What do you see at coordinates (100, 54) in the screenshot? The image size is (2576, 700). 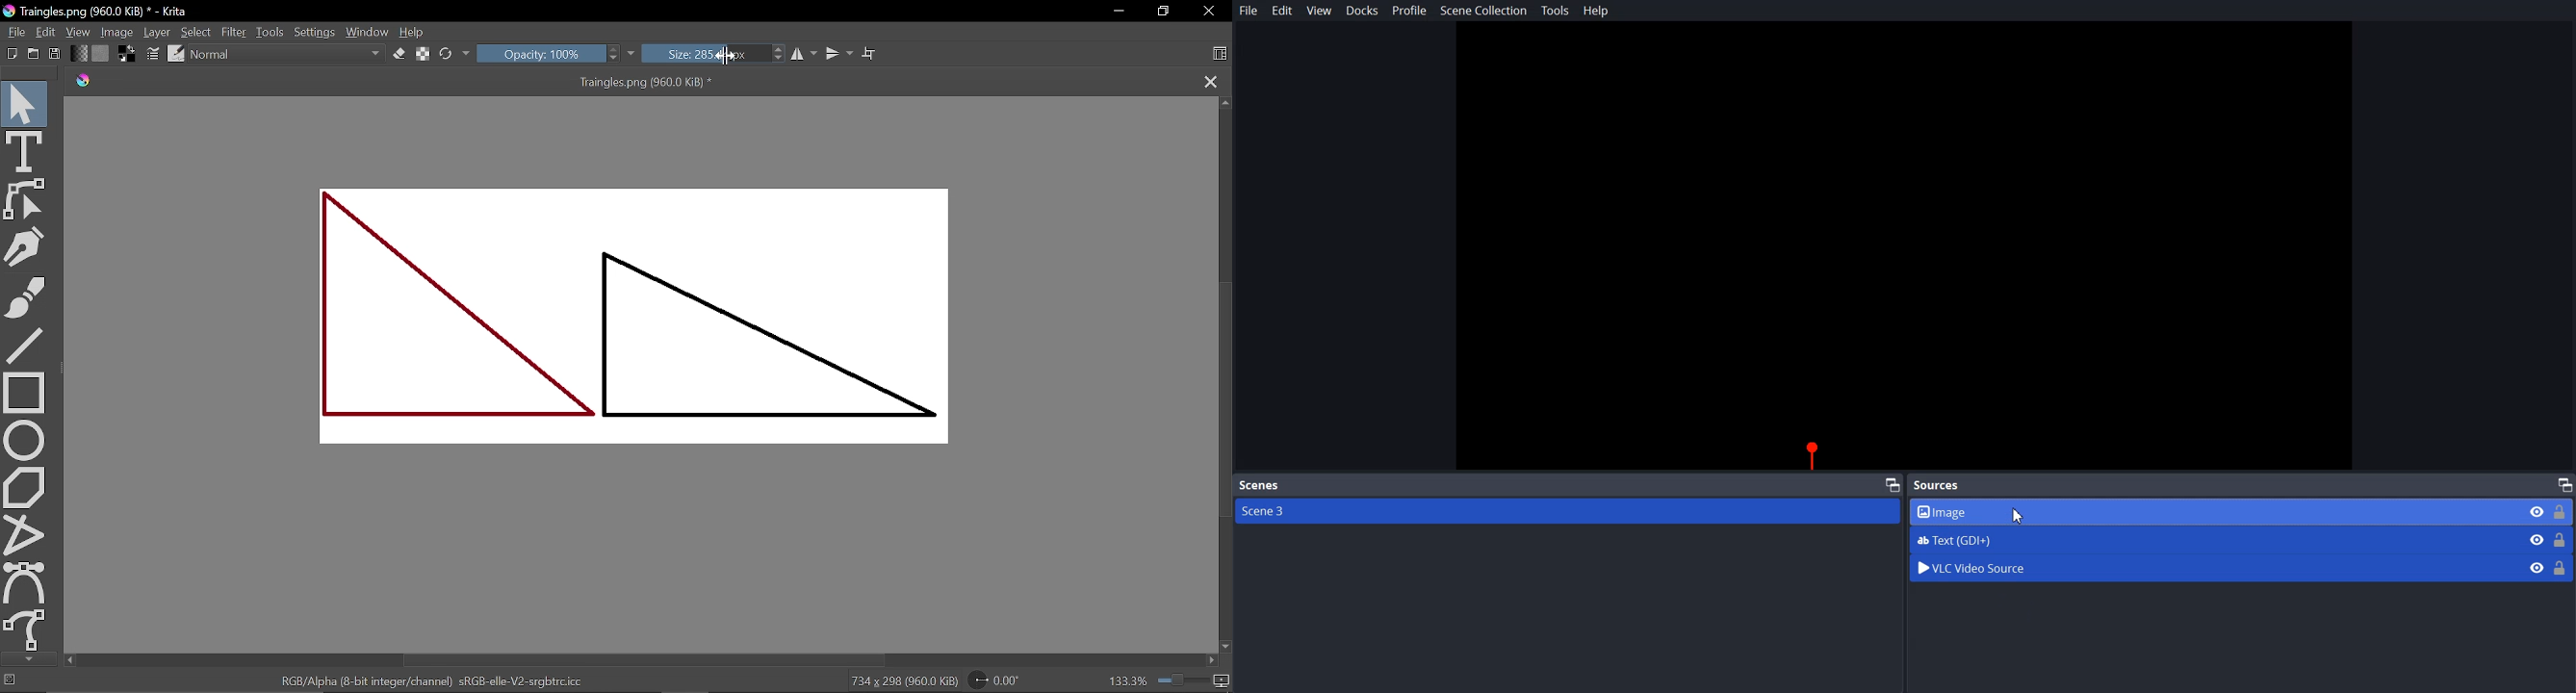 I see `Fill pattern` at bounding box center [100, 54].